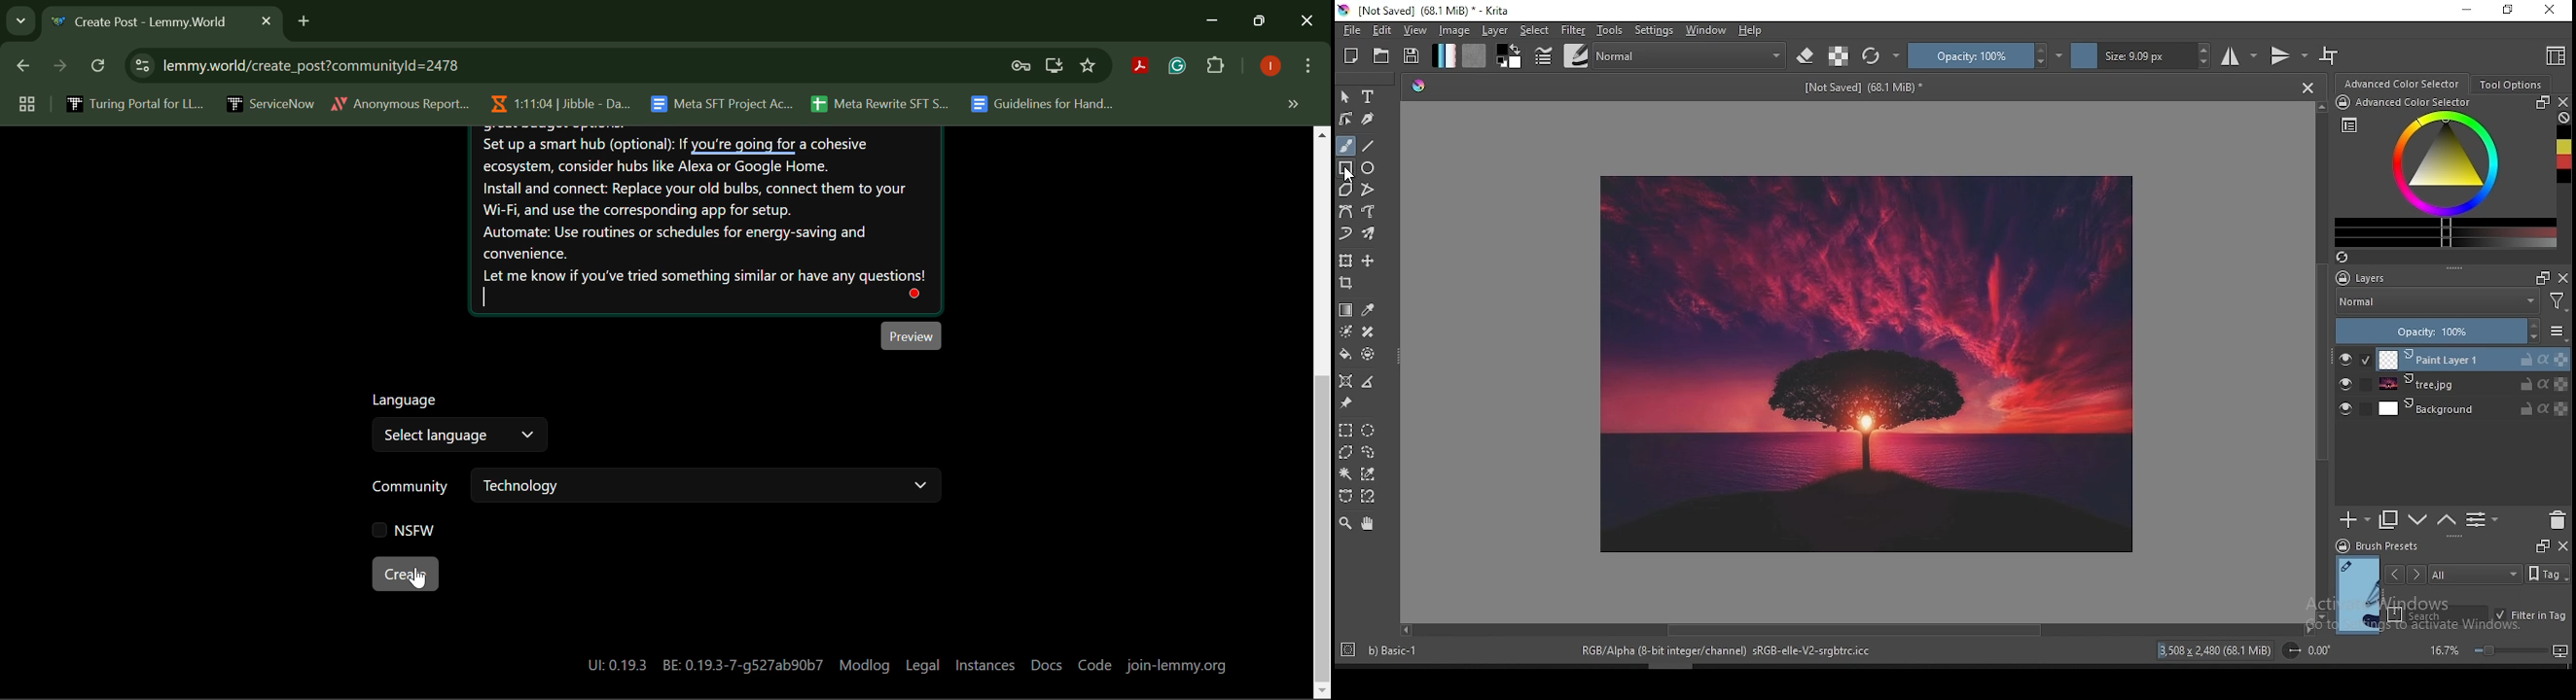  I want to click on Instances, so click(986, 660).